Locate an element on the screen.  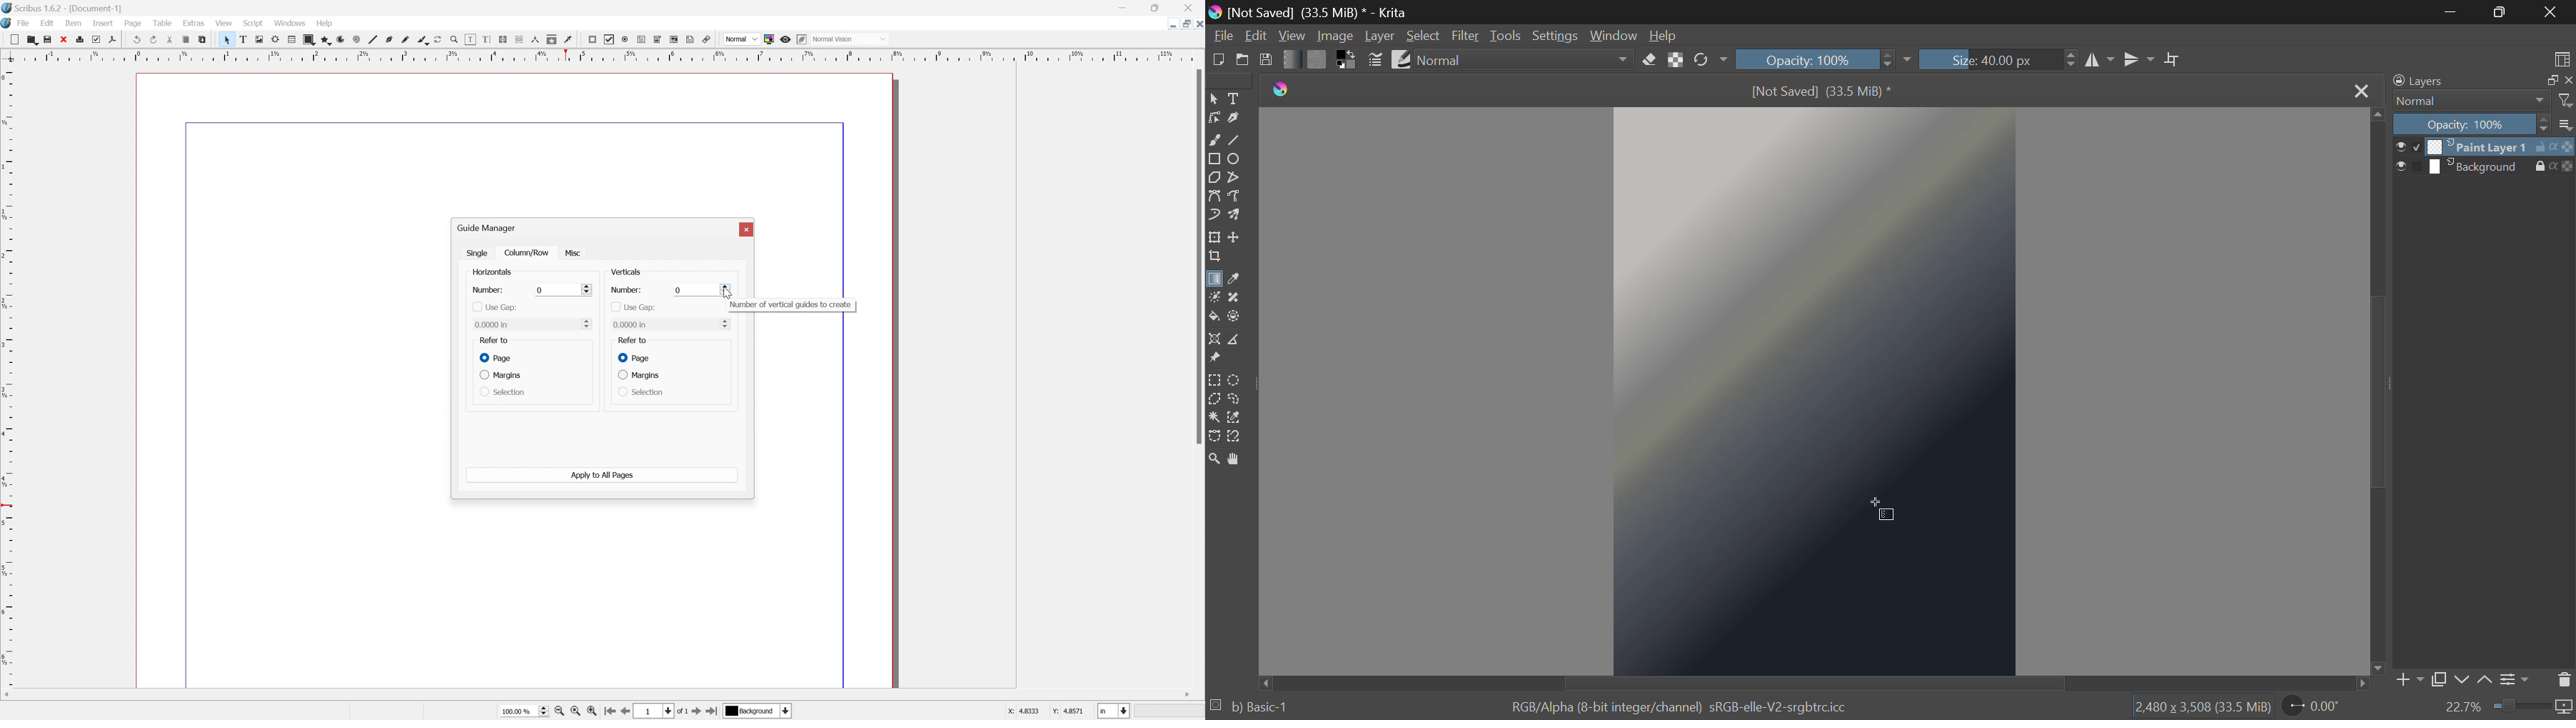
spiral is located at coordinates (357, 39).